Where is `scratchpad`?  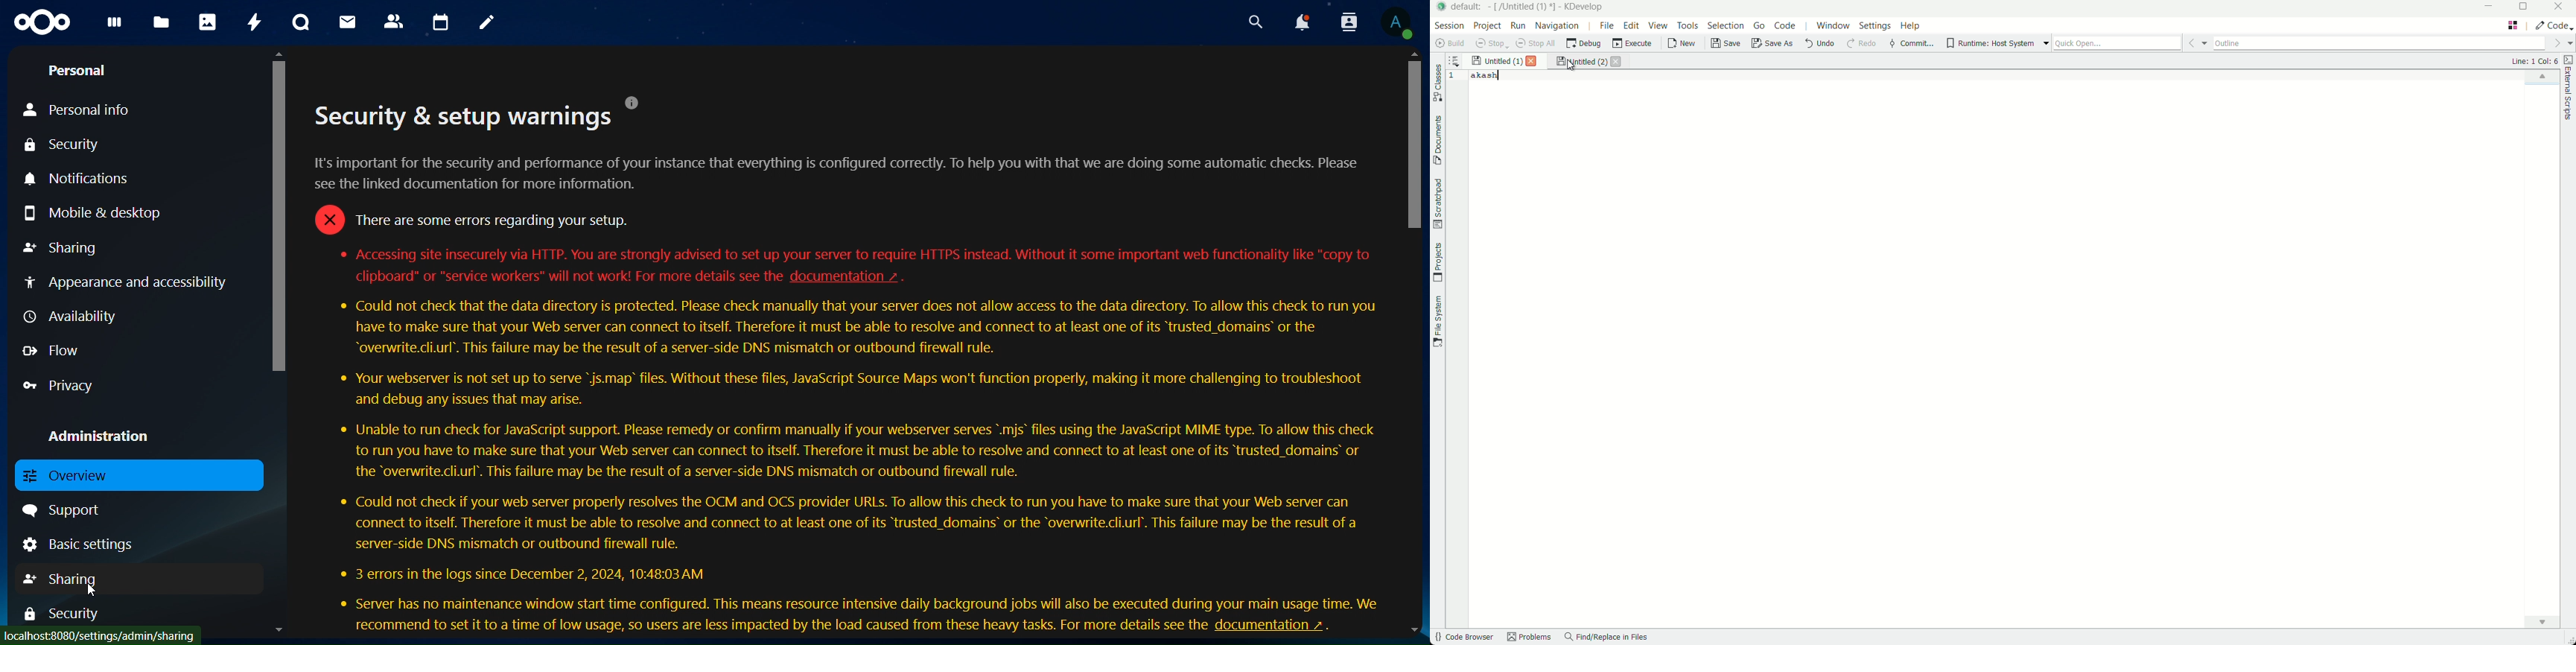
scratchpad is located at coordinates (1439, 202).